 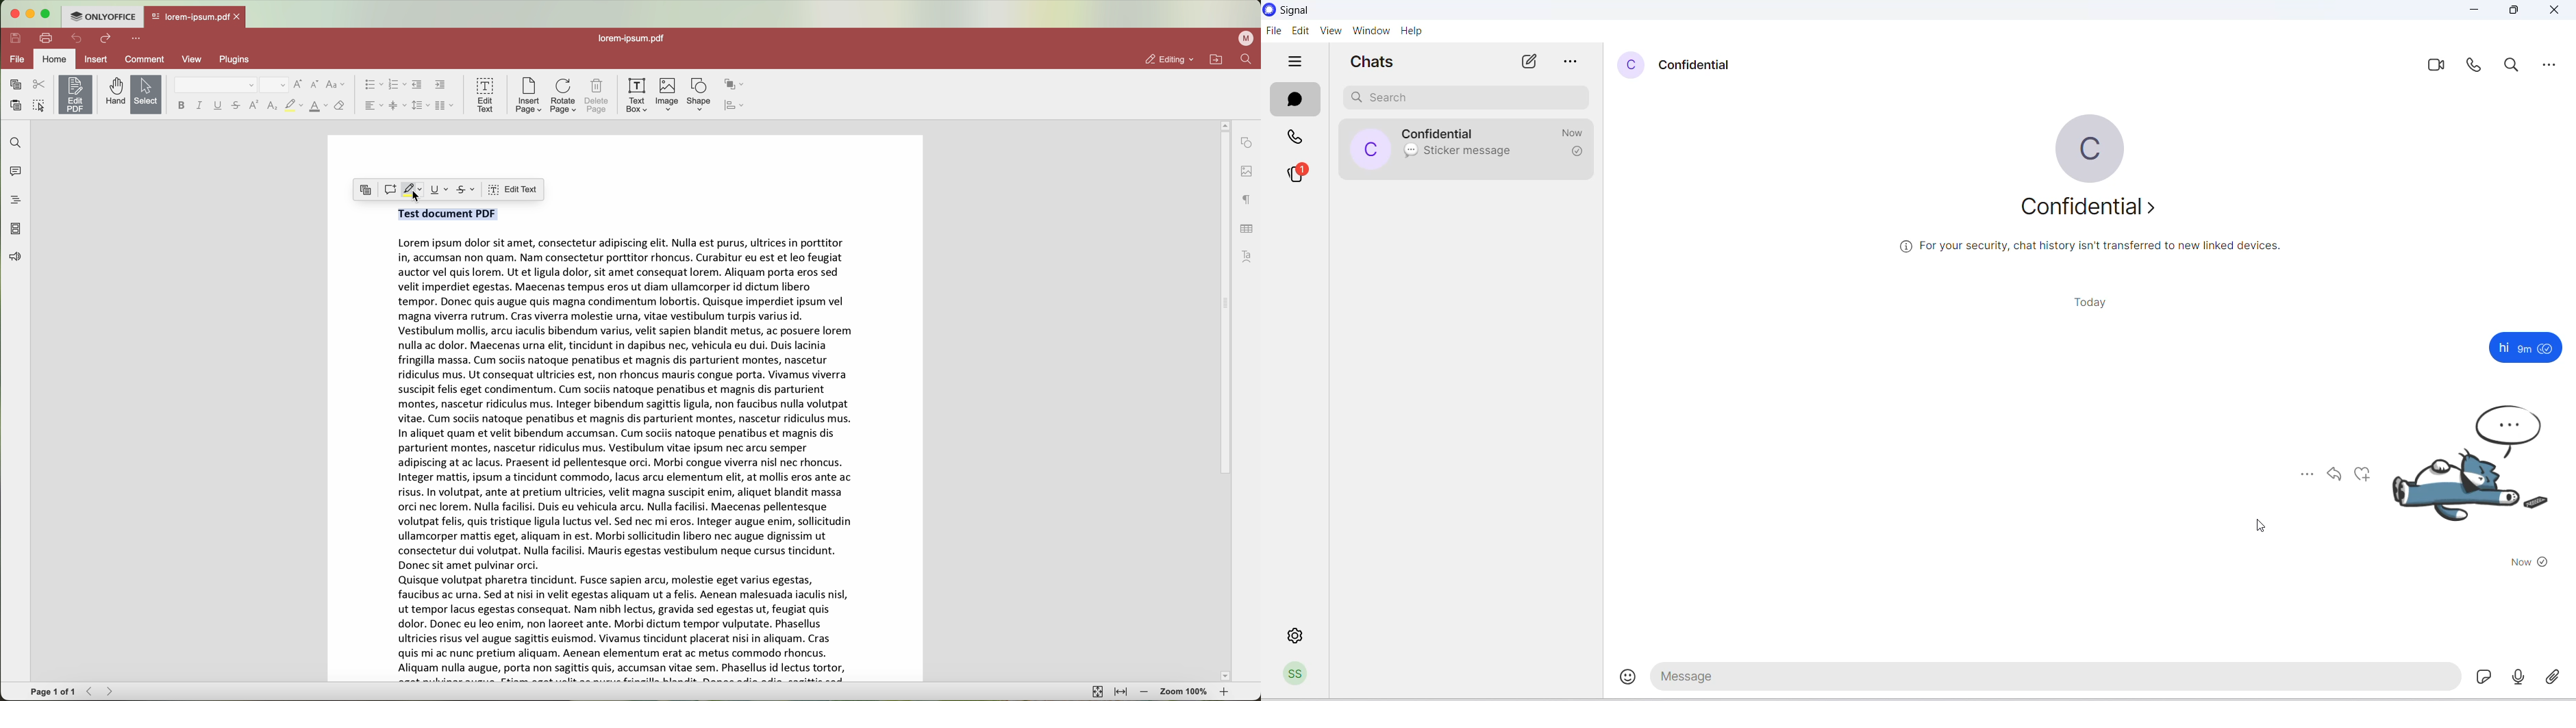 What do you see at coordinates (1168, 60) in the screenshot?
I see `editing` at bounding box center [1168, 60].